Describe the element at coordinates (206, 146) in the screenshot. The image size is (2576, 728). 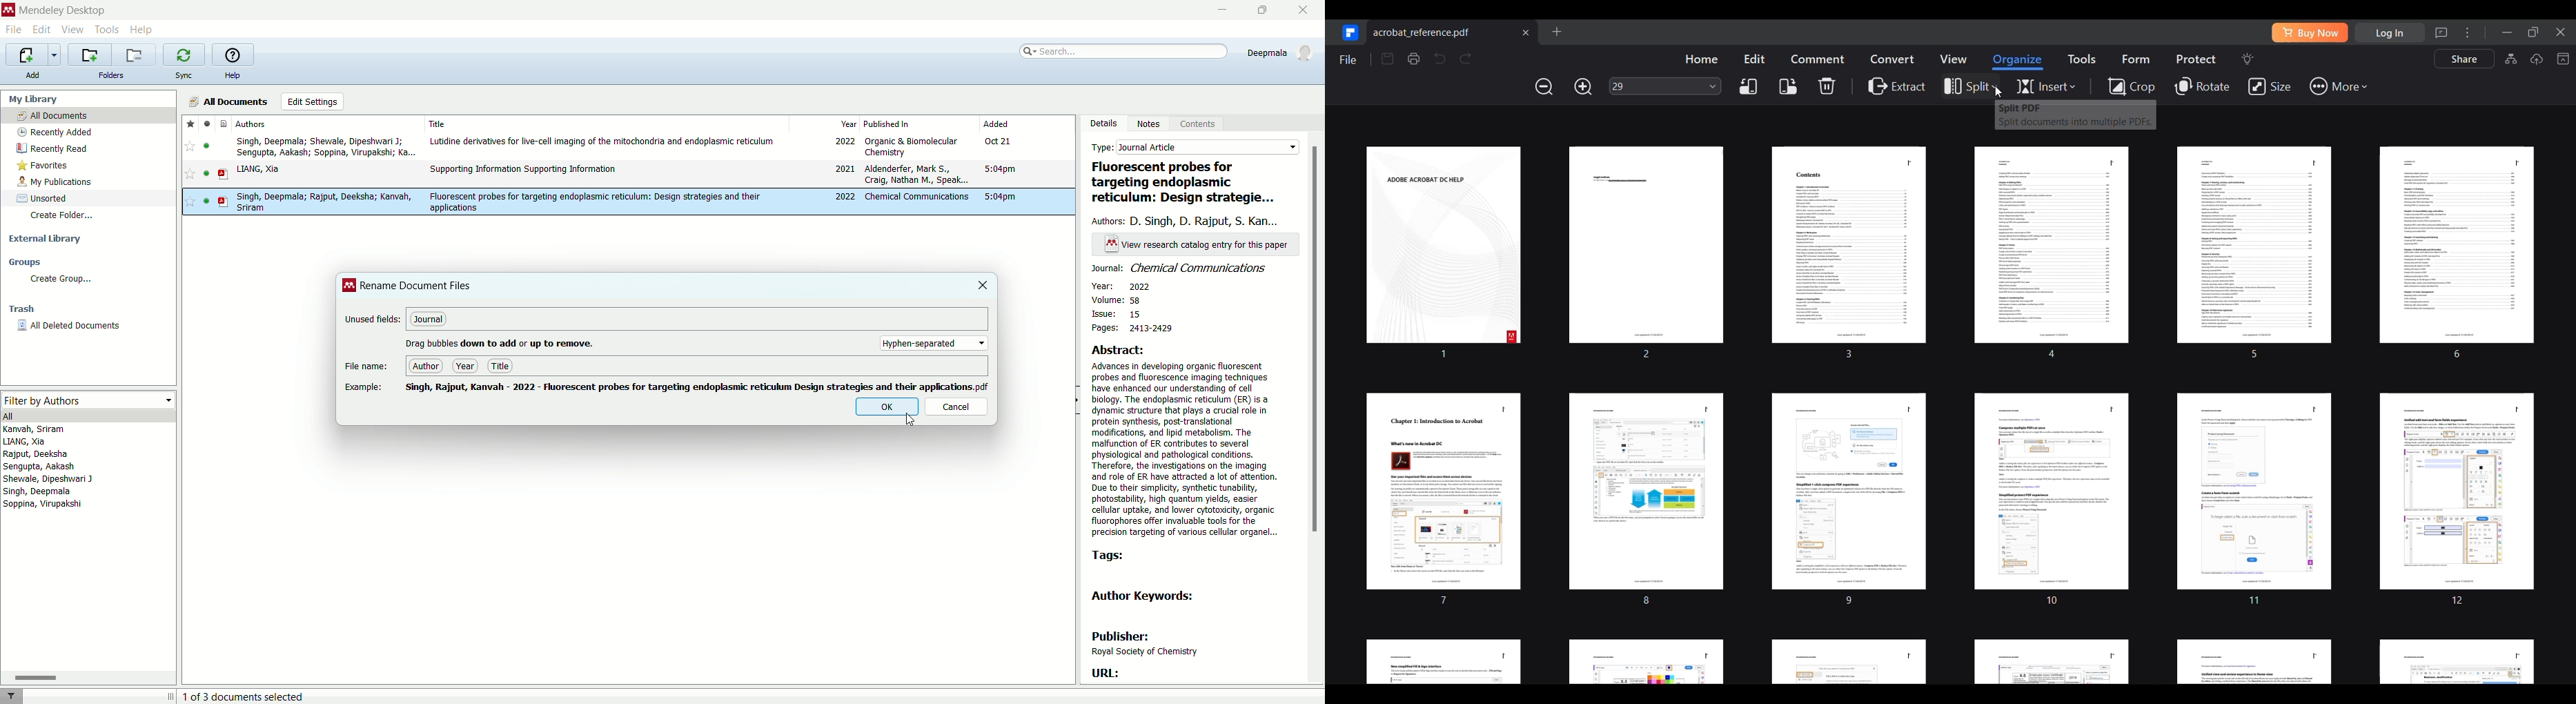
I see `read/unread` at that location.